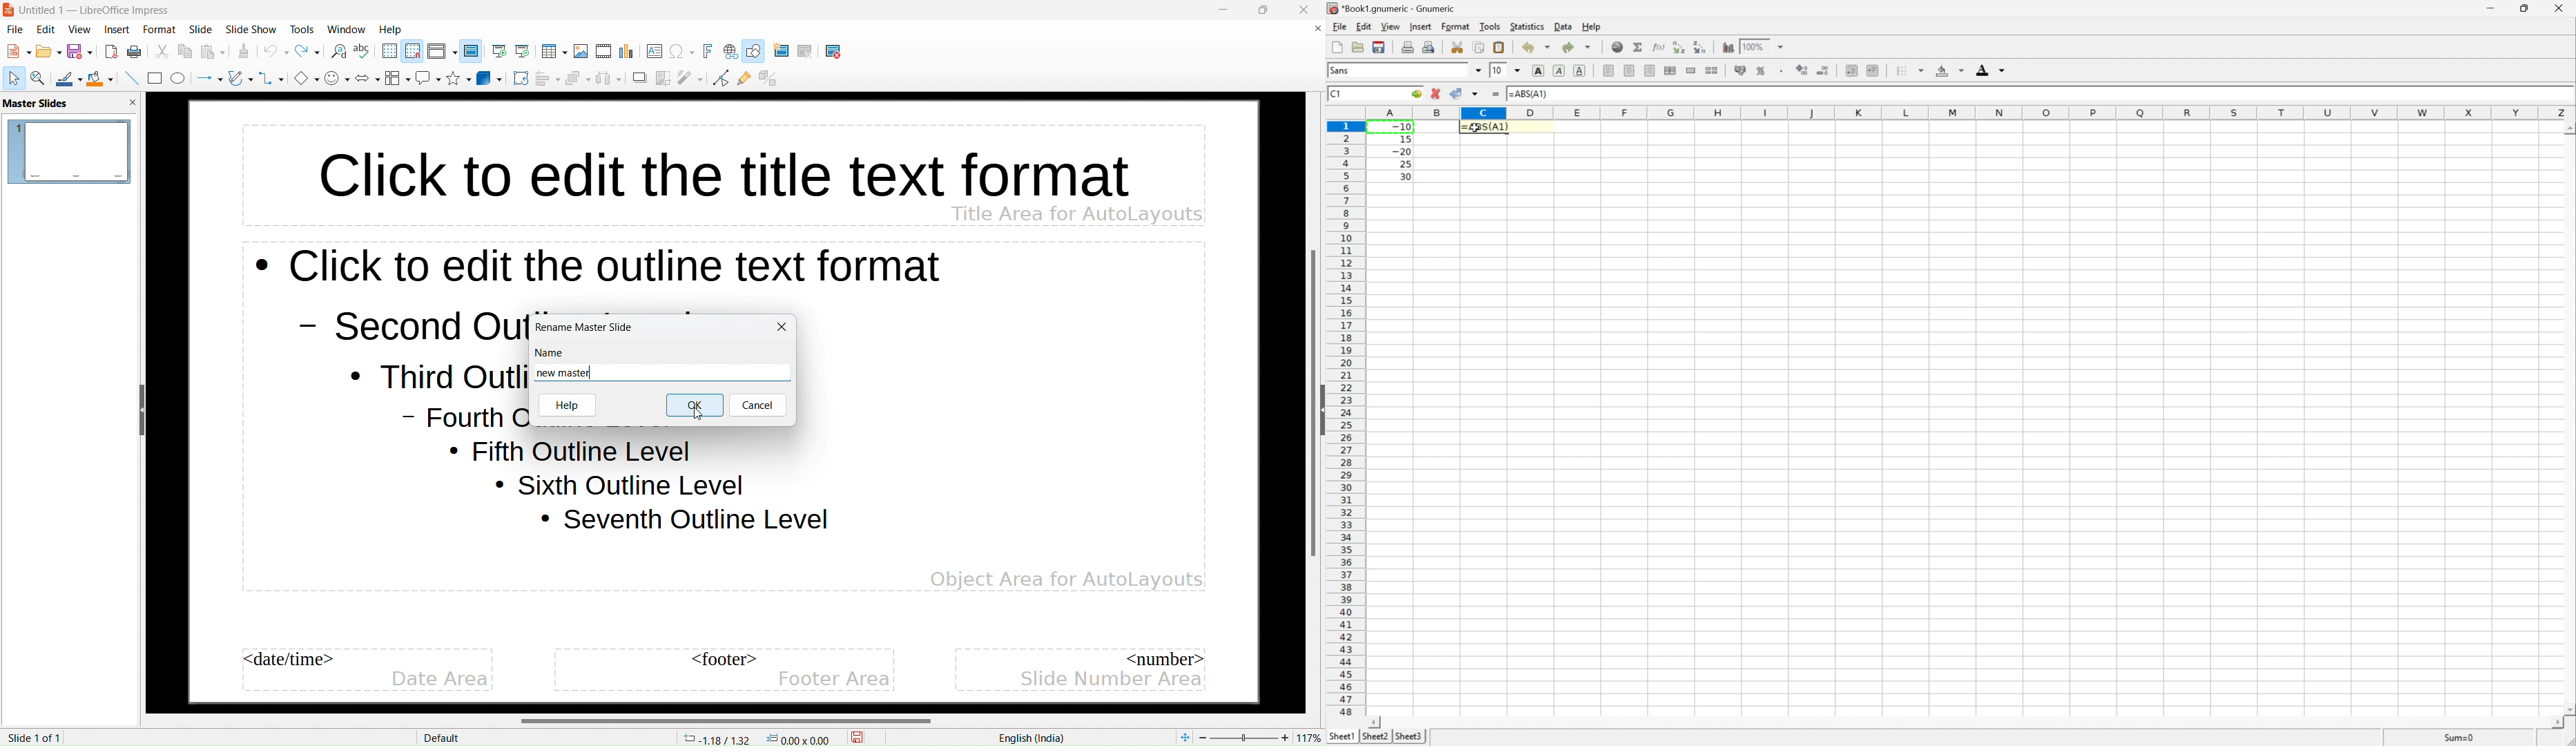 Image resolution: width=2576 pixels, height=756 pixels. What do you see at coordinates (101, 79) in the screenshot?
I see `fill color` at bounding box center [101, 79].